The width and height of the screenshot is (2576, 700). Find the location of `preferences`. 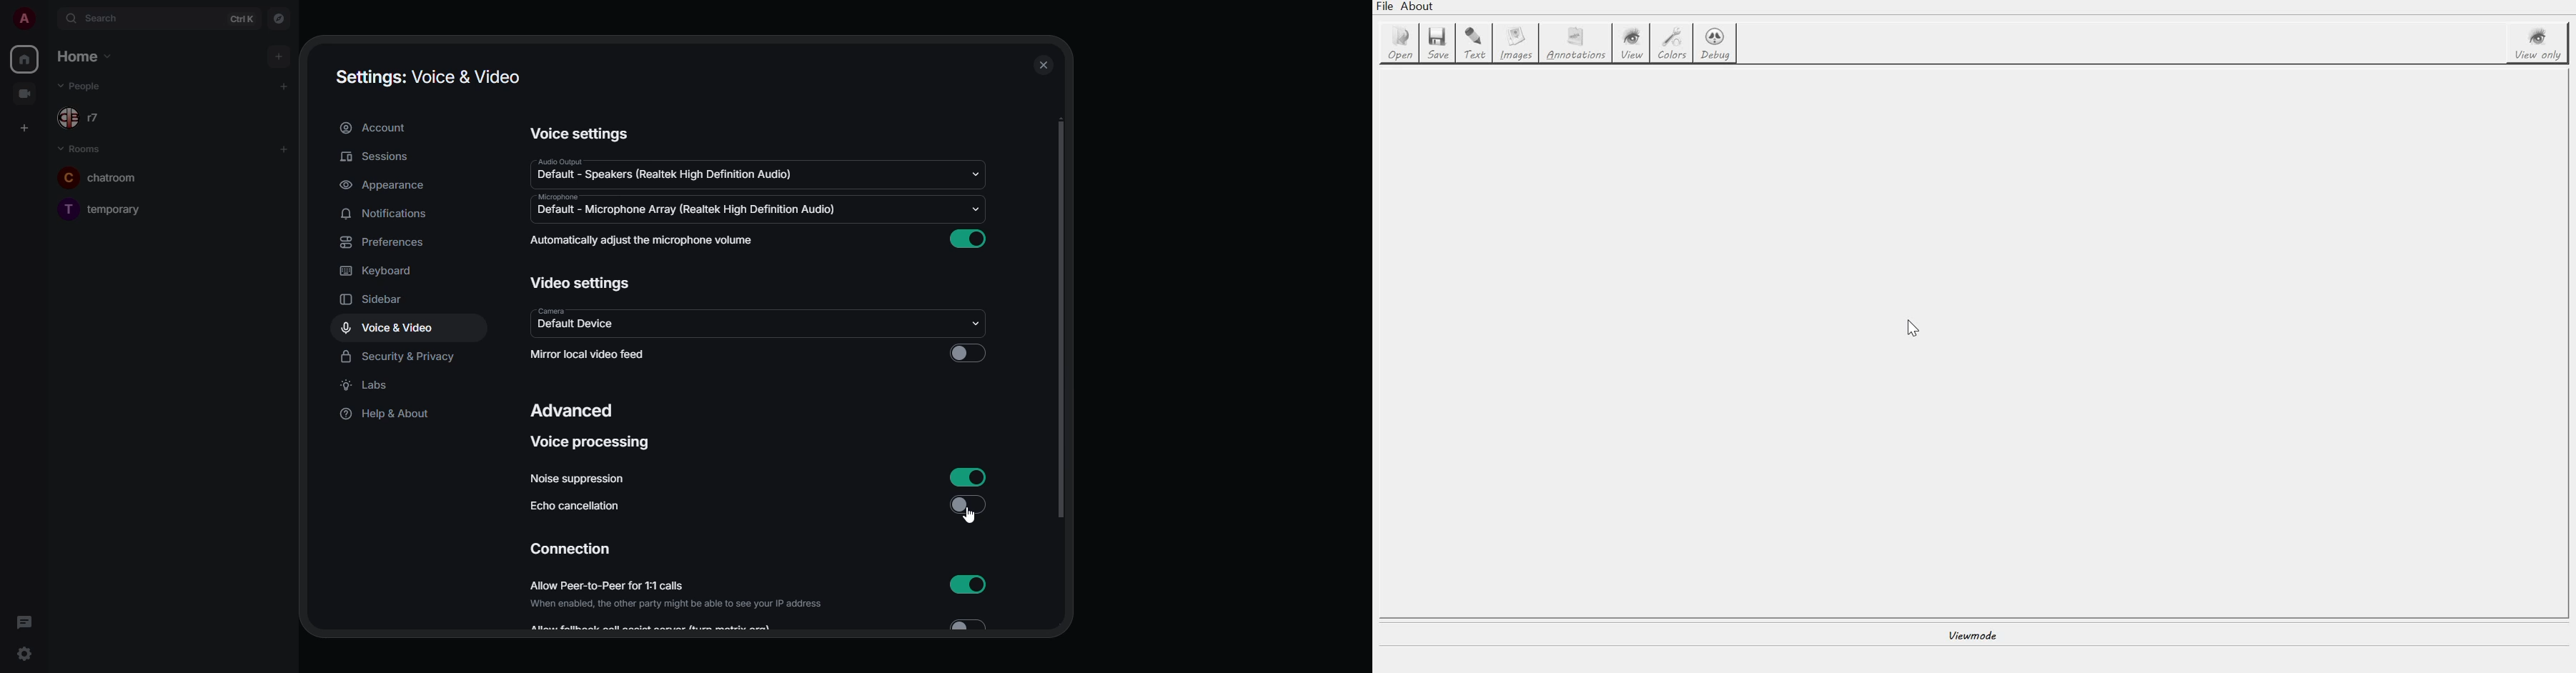

preferences is located at coordinates (382, 243).